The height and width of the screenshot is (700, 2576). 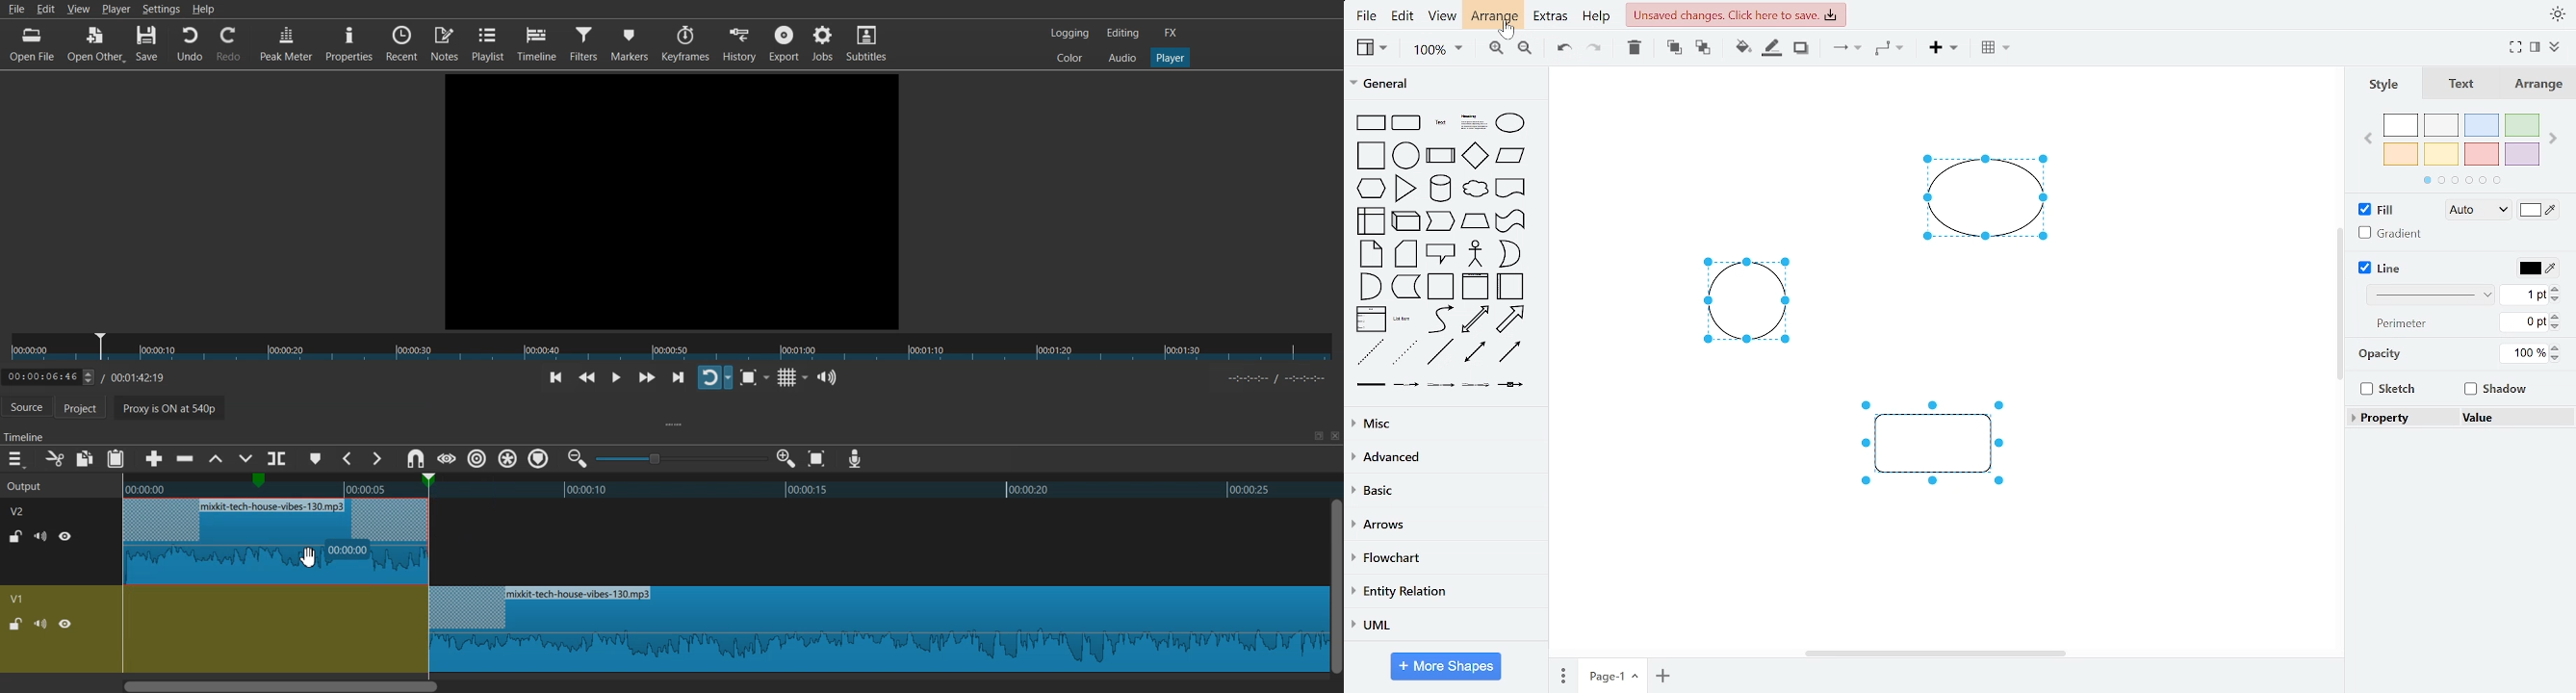 What do you see at coordinates (2556, 358) in the screenshot?
I see `decrease opacity` at bounding box center [2556, 358].